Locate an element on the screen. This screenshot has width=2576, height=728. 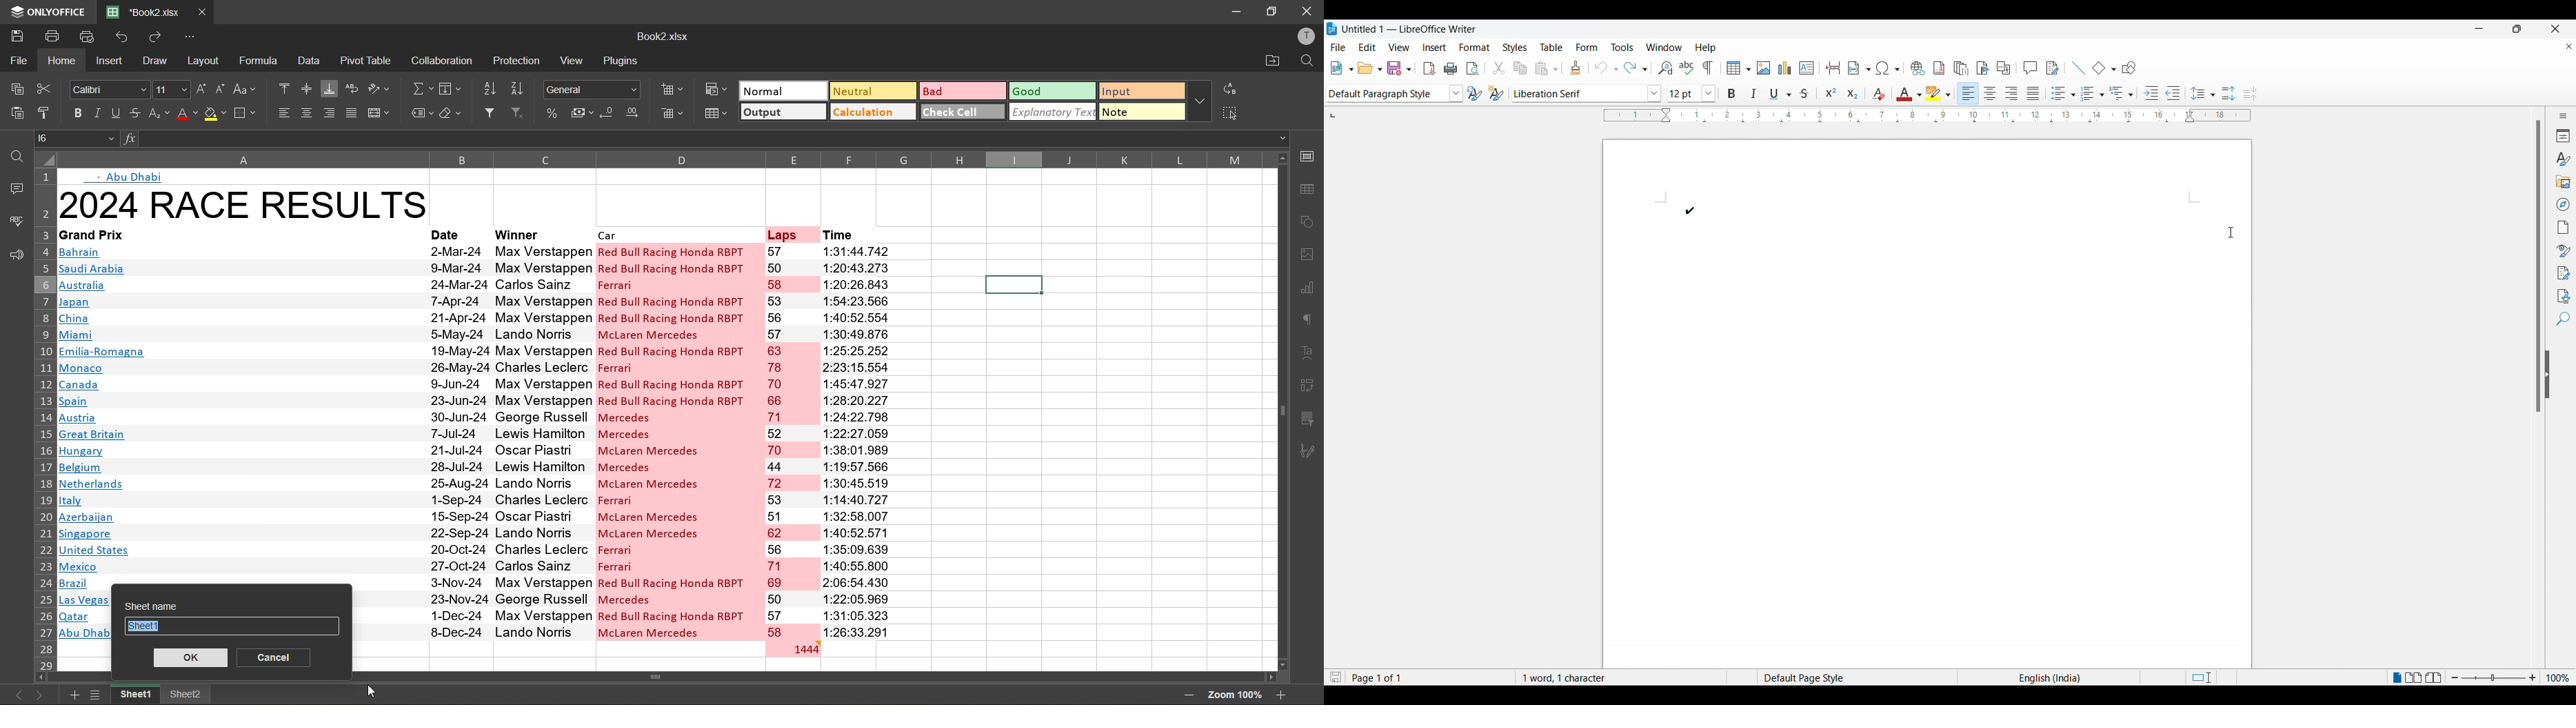
increase decimal is located at coordinates (636, 113).